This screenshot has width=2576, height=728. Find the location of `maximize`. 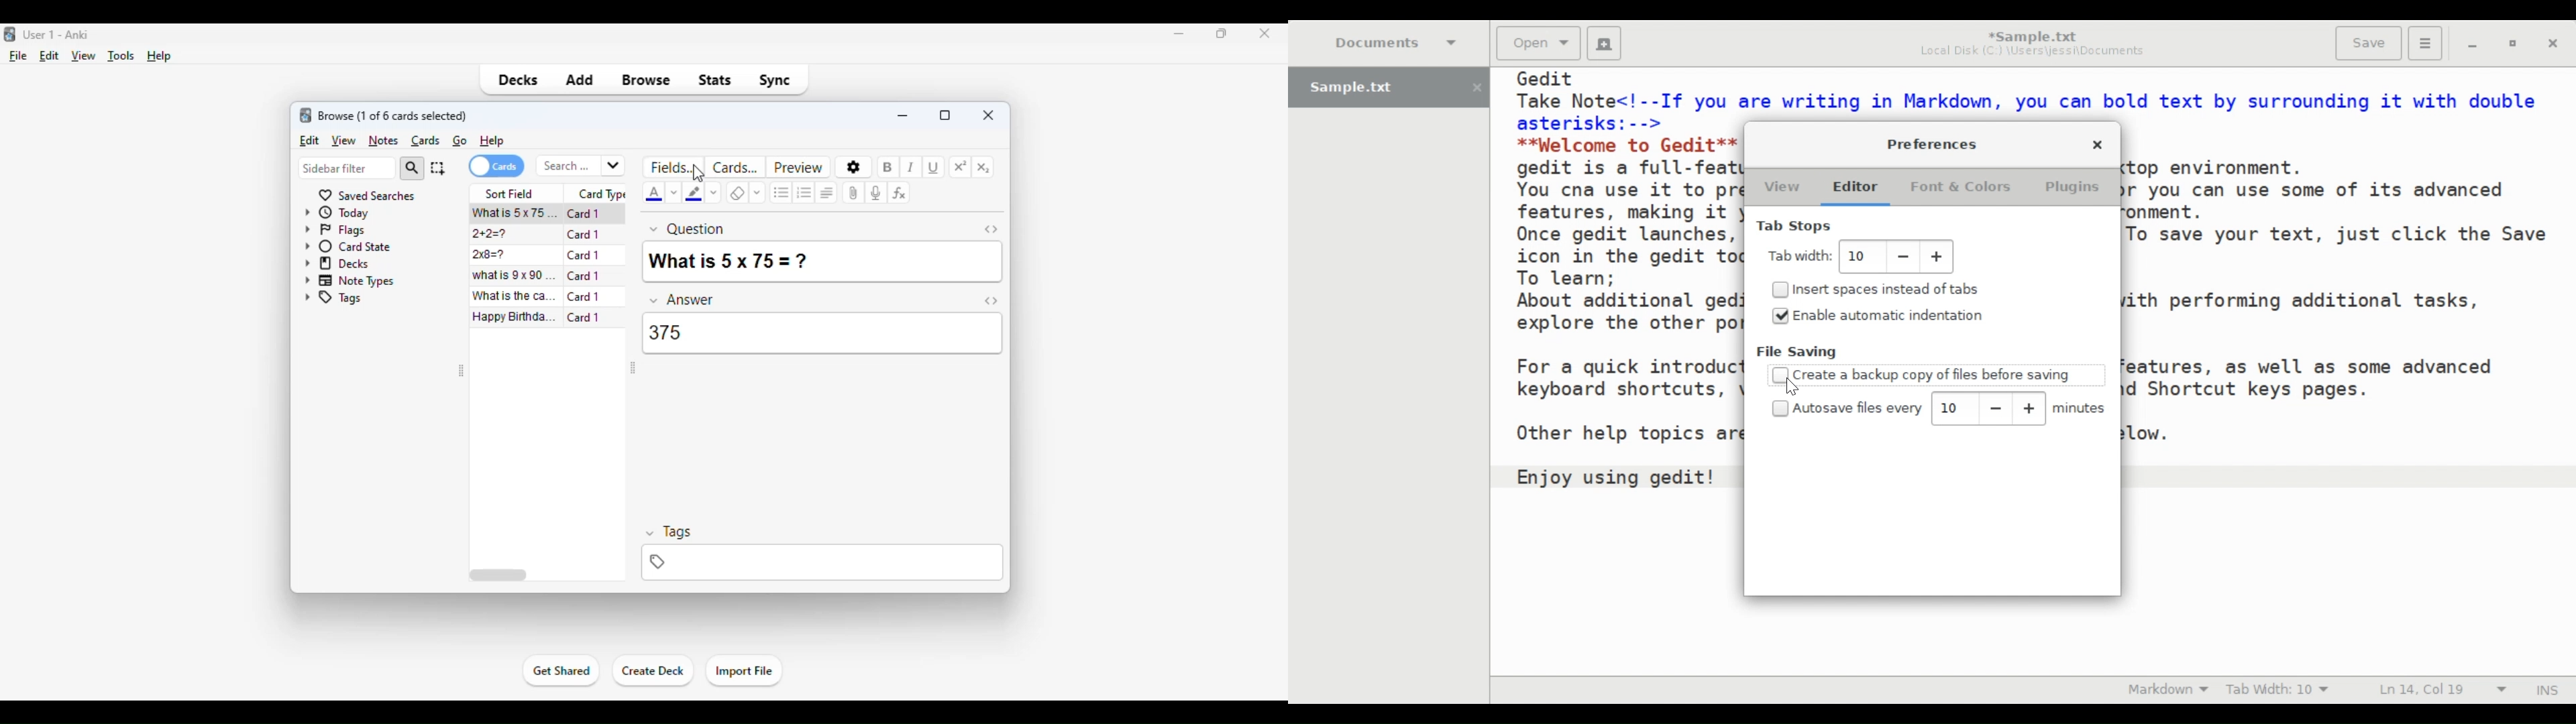

maximize is located at coordinates (1222, 33).